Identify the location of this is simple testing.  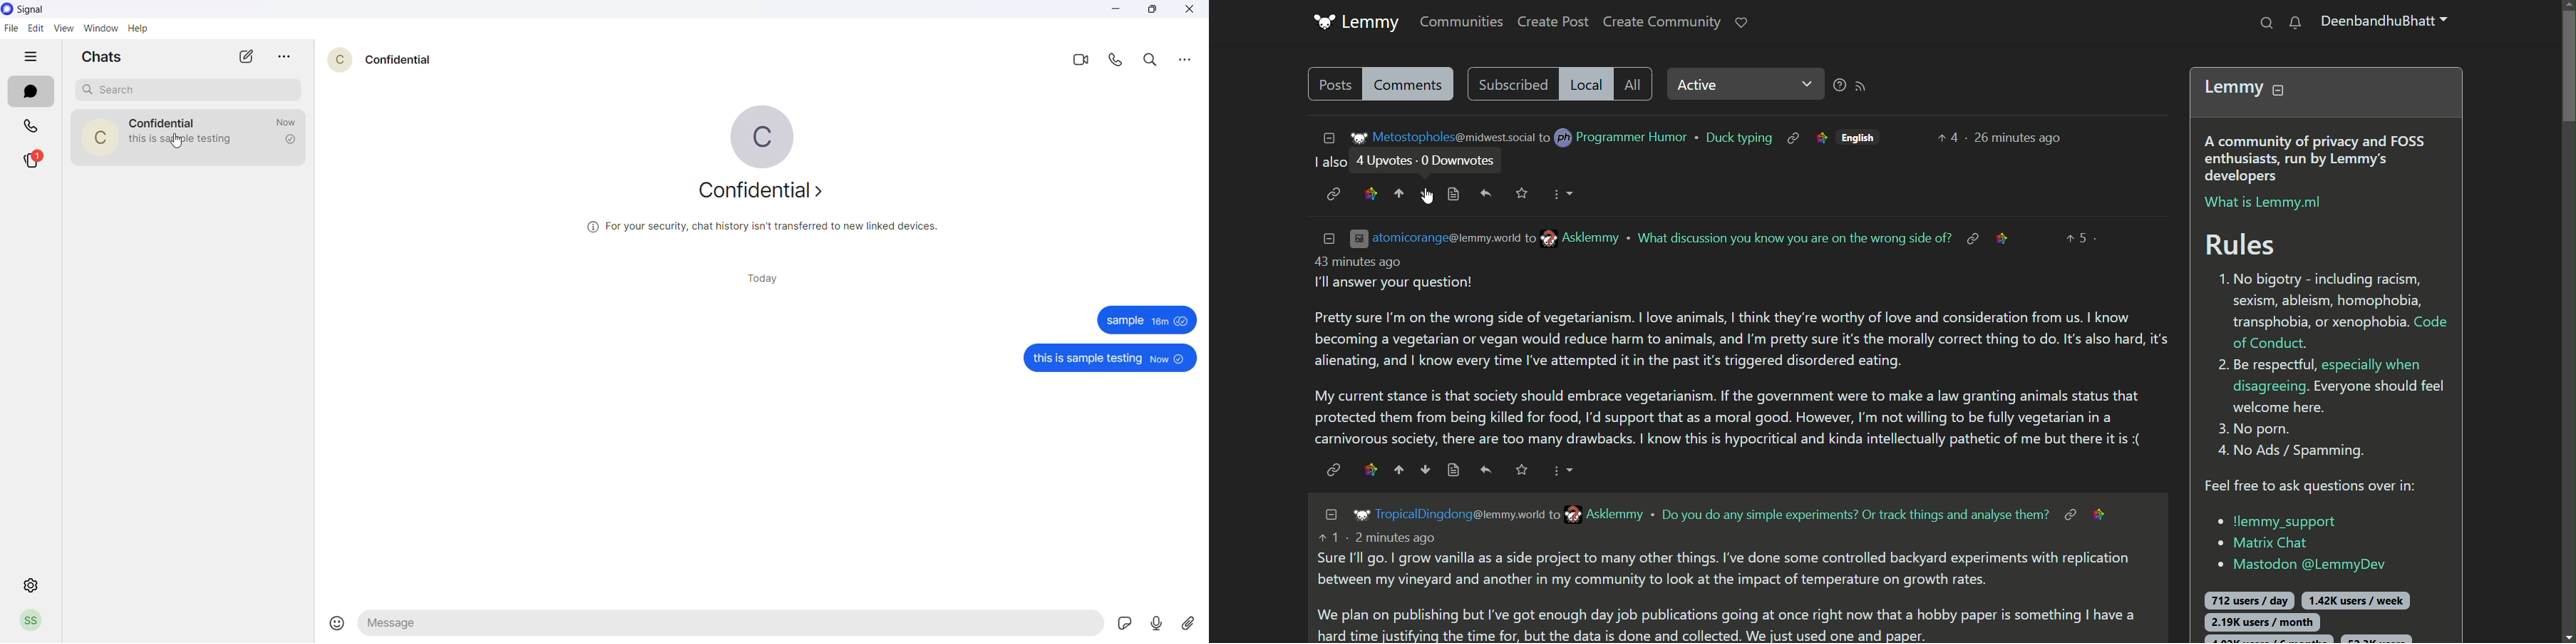
(188, 139).